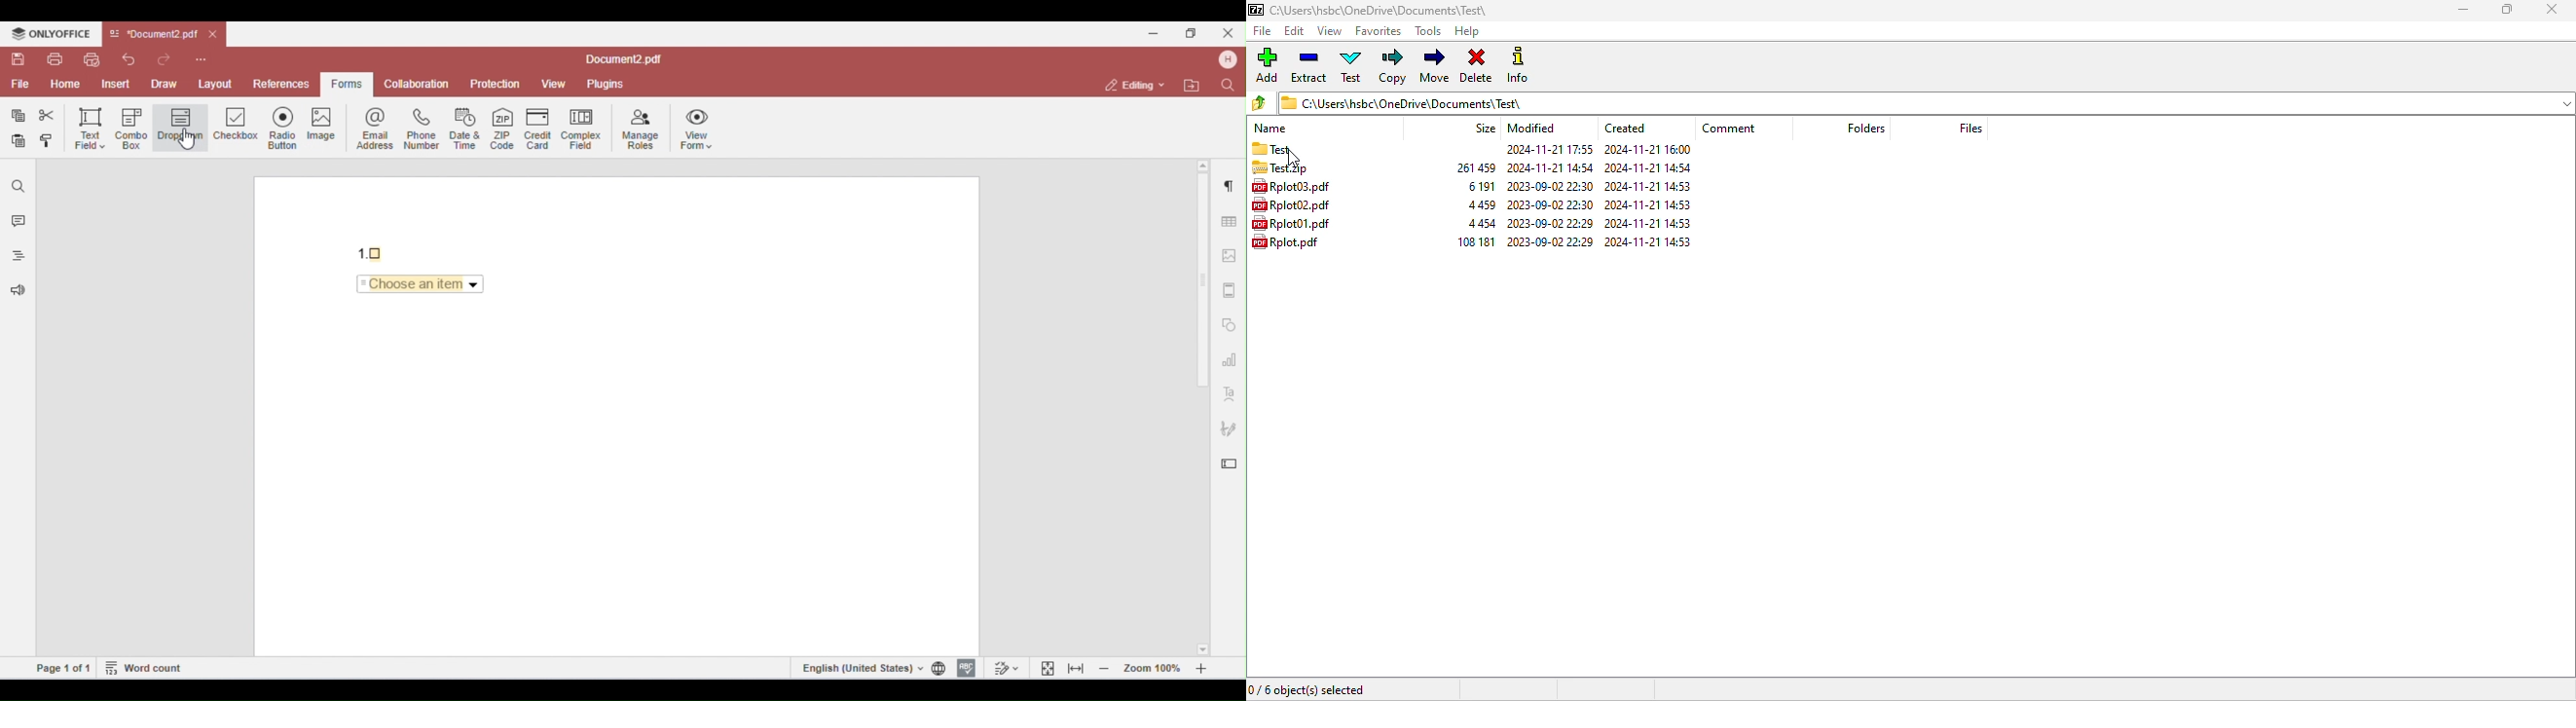 The image size is (2576, 728). What do you see at coordinates (1262, 30) in the screenshot?
I see `file` at bounding box center [1262, 30].